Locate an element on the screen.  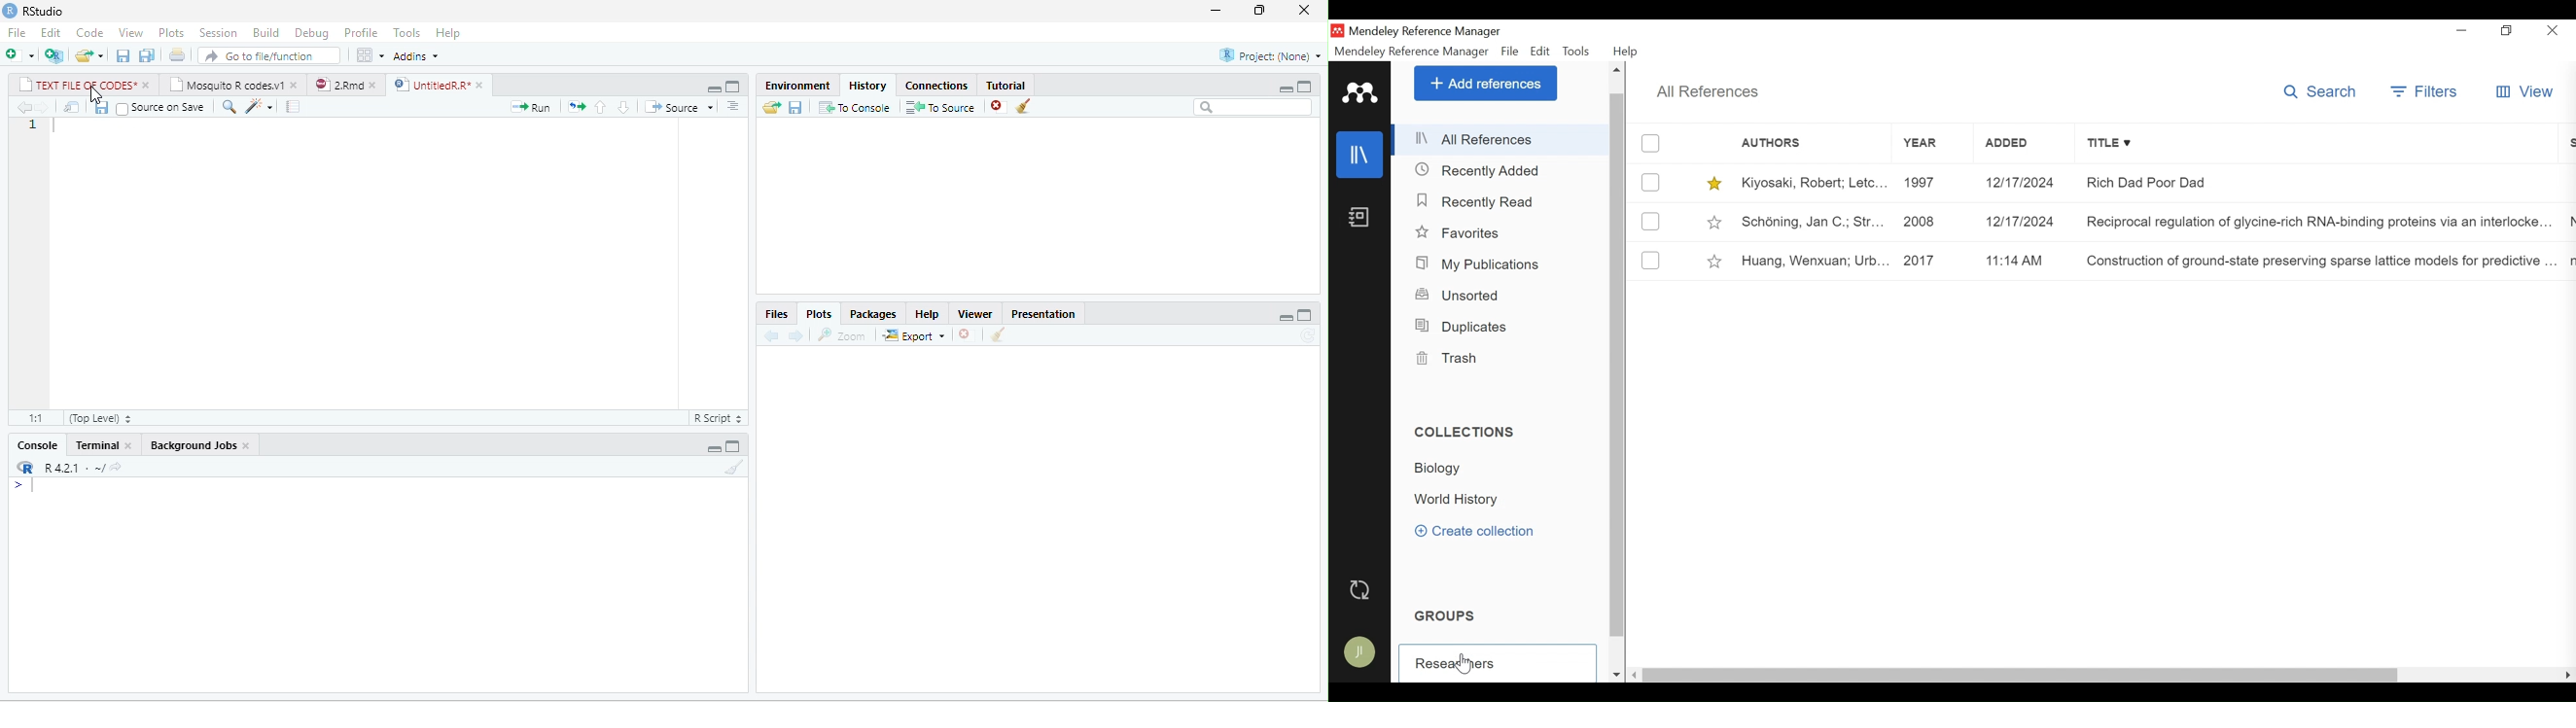
Build is located at coordinates (265, 33).